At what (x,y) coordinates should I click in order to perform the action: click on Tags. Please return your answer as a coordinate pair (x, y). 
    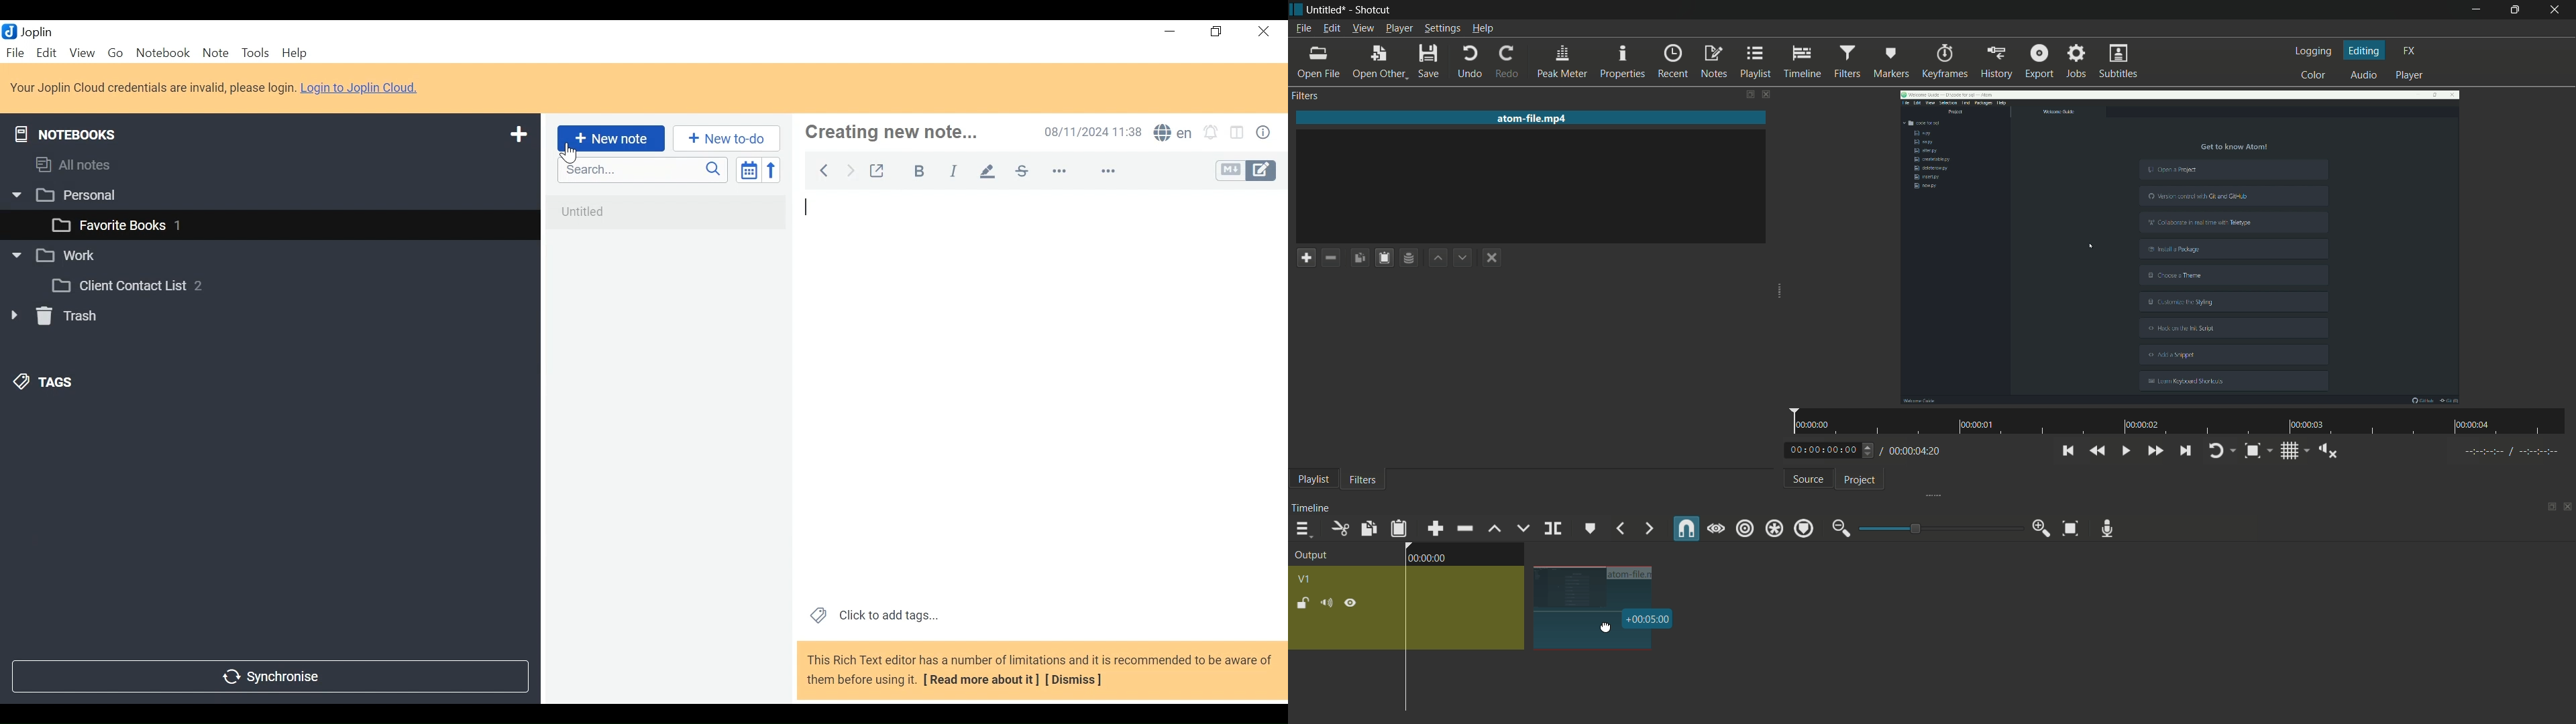
    Looking at the image, I should click on (46, 381).